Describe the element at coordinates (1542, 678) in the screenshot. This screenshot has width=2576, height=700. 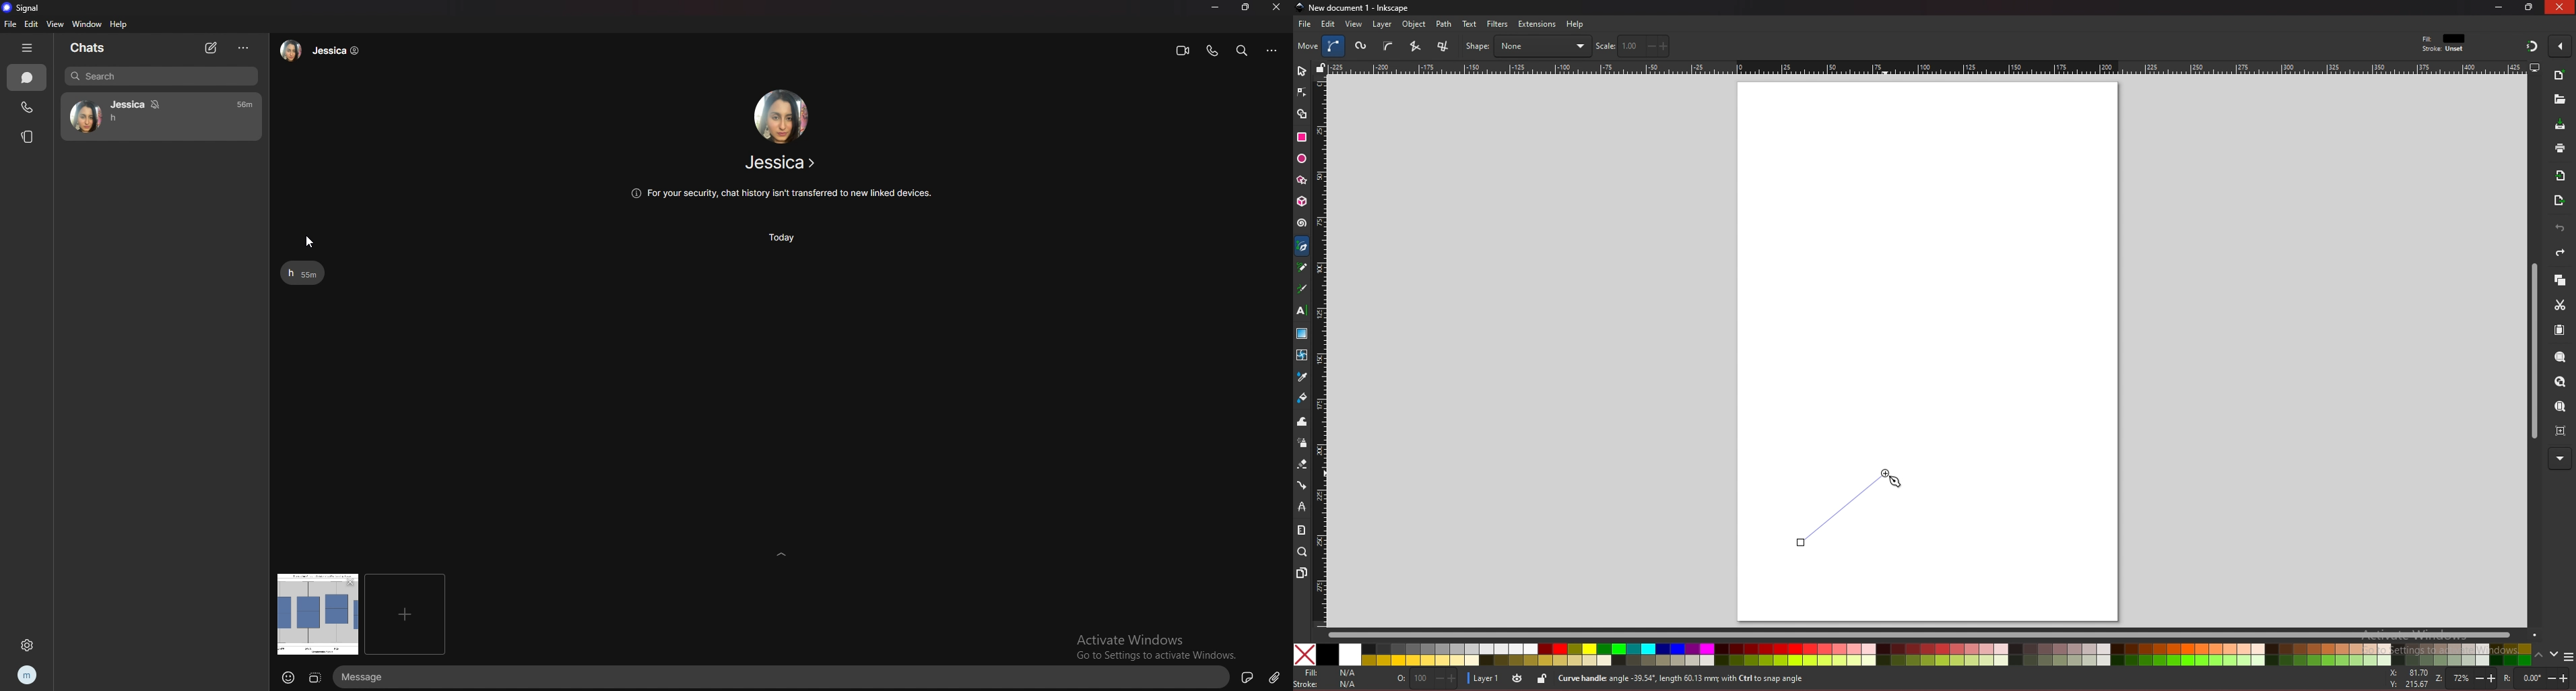
I see `lock` at that location.